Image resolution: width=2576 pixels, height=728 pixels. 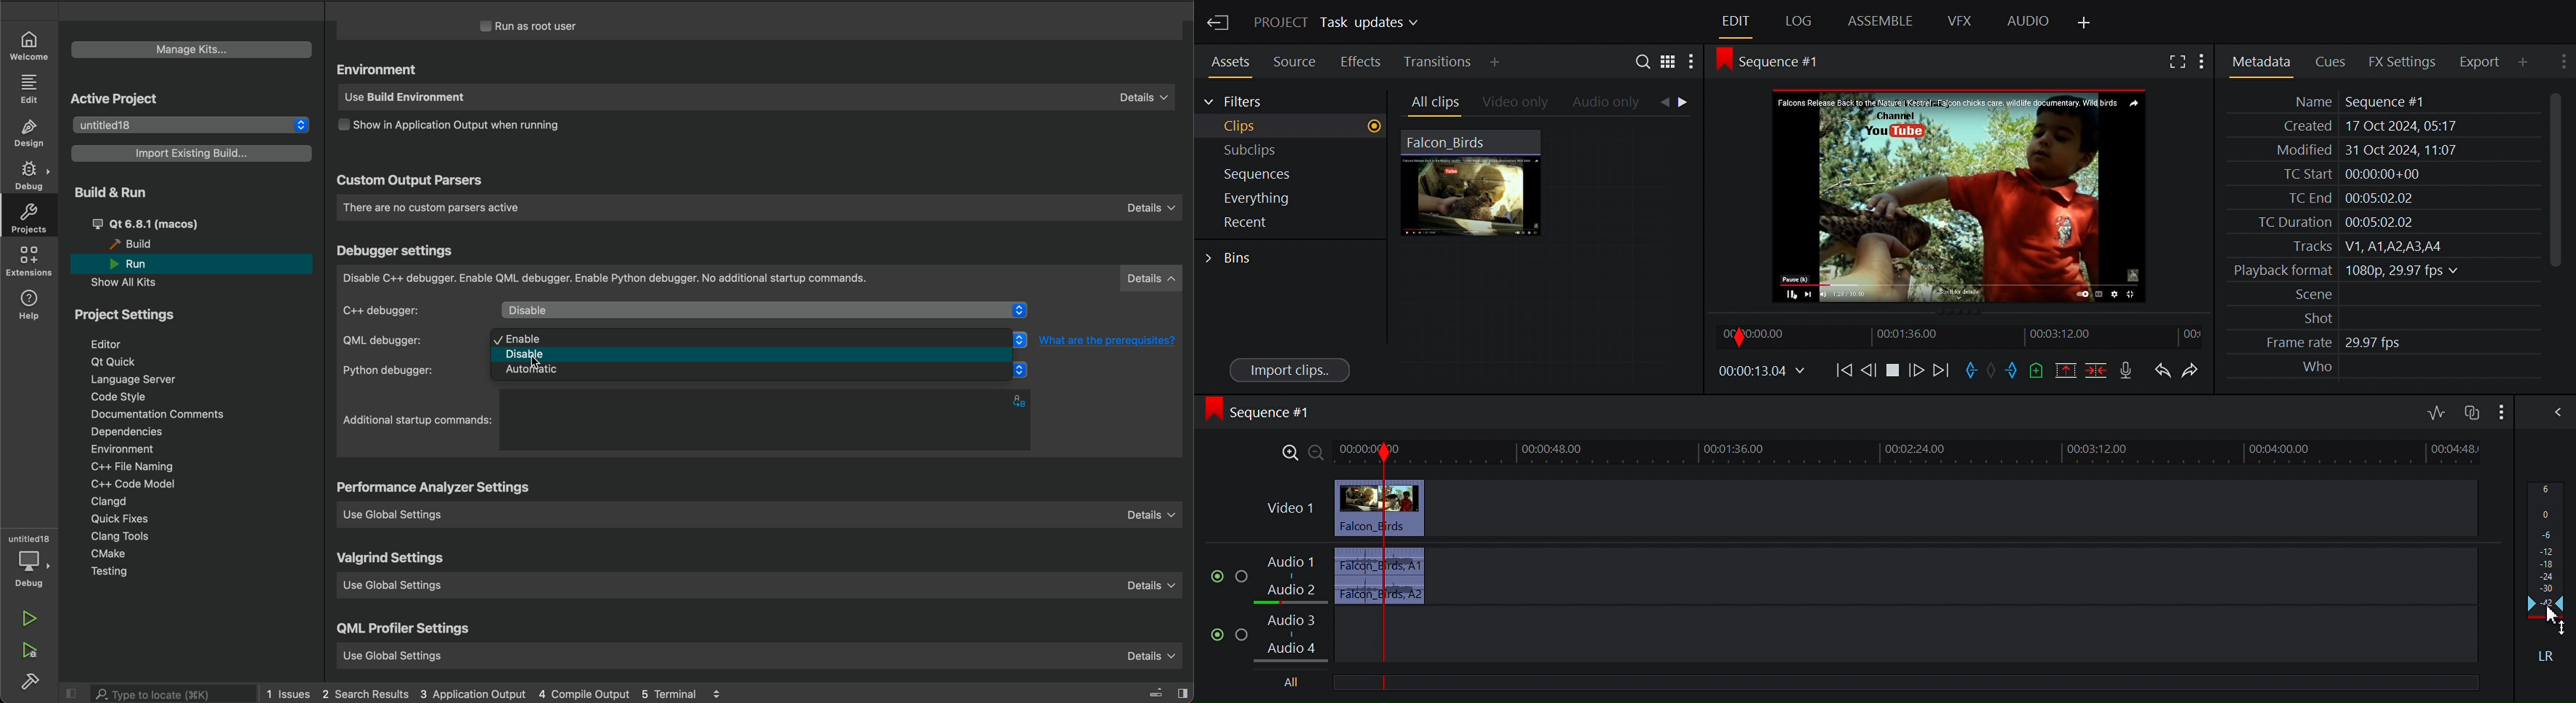 What do you see at coordinates (75, 693) in the screenshot?
I see `close slidebar` at bounding box center [75, 693].